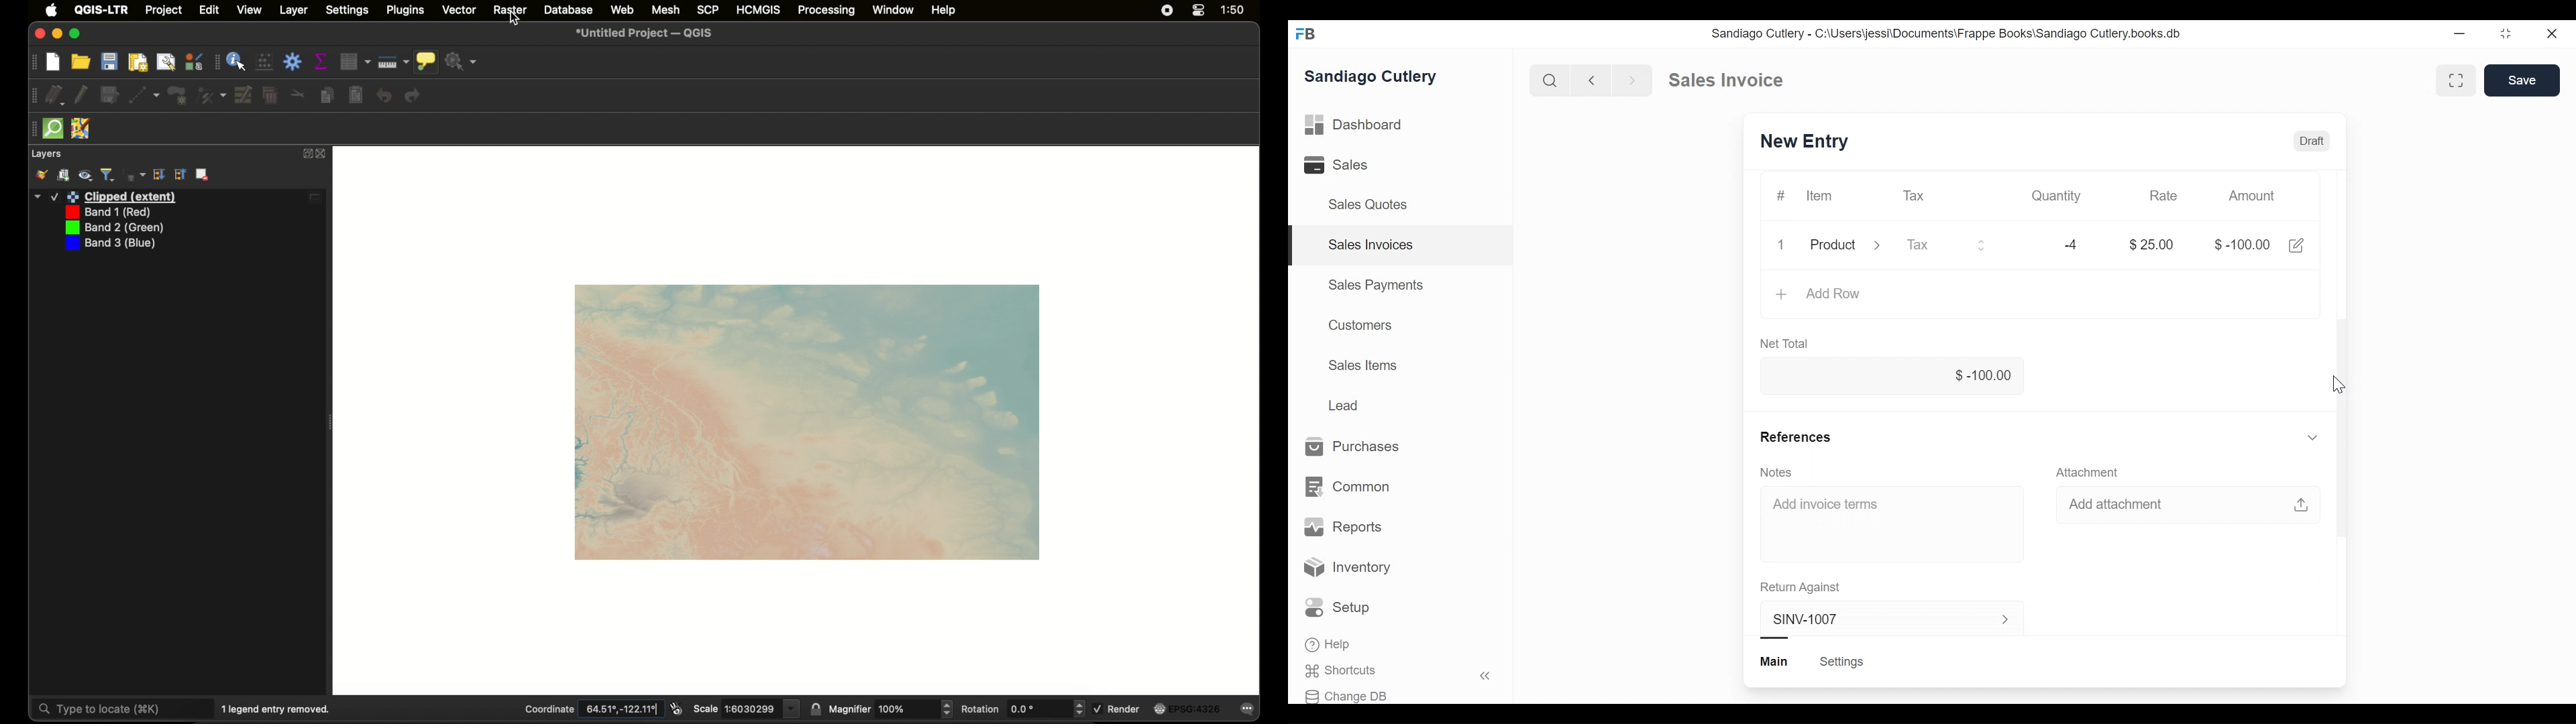 This screenshot has width=2576, height=728. Describe the element at coordinates (2251, 196) in the screenshot. I see `Amount` at that location.